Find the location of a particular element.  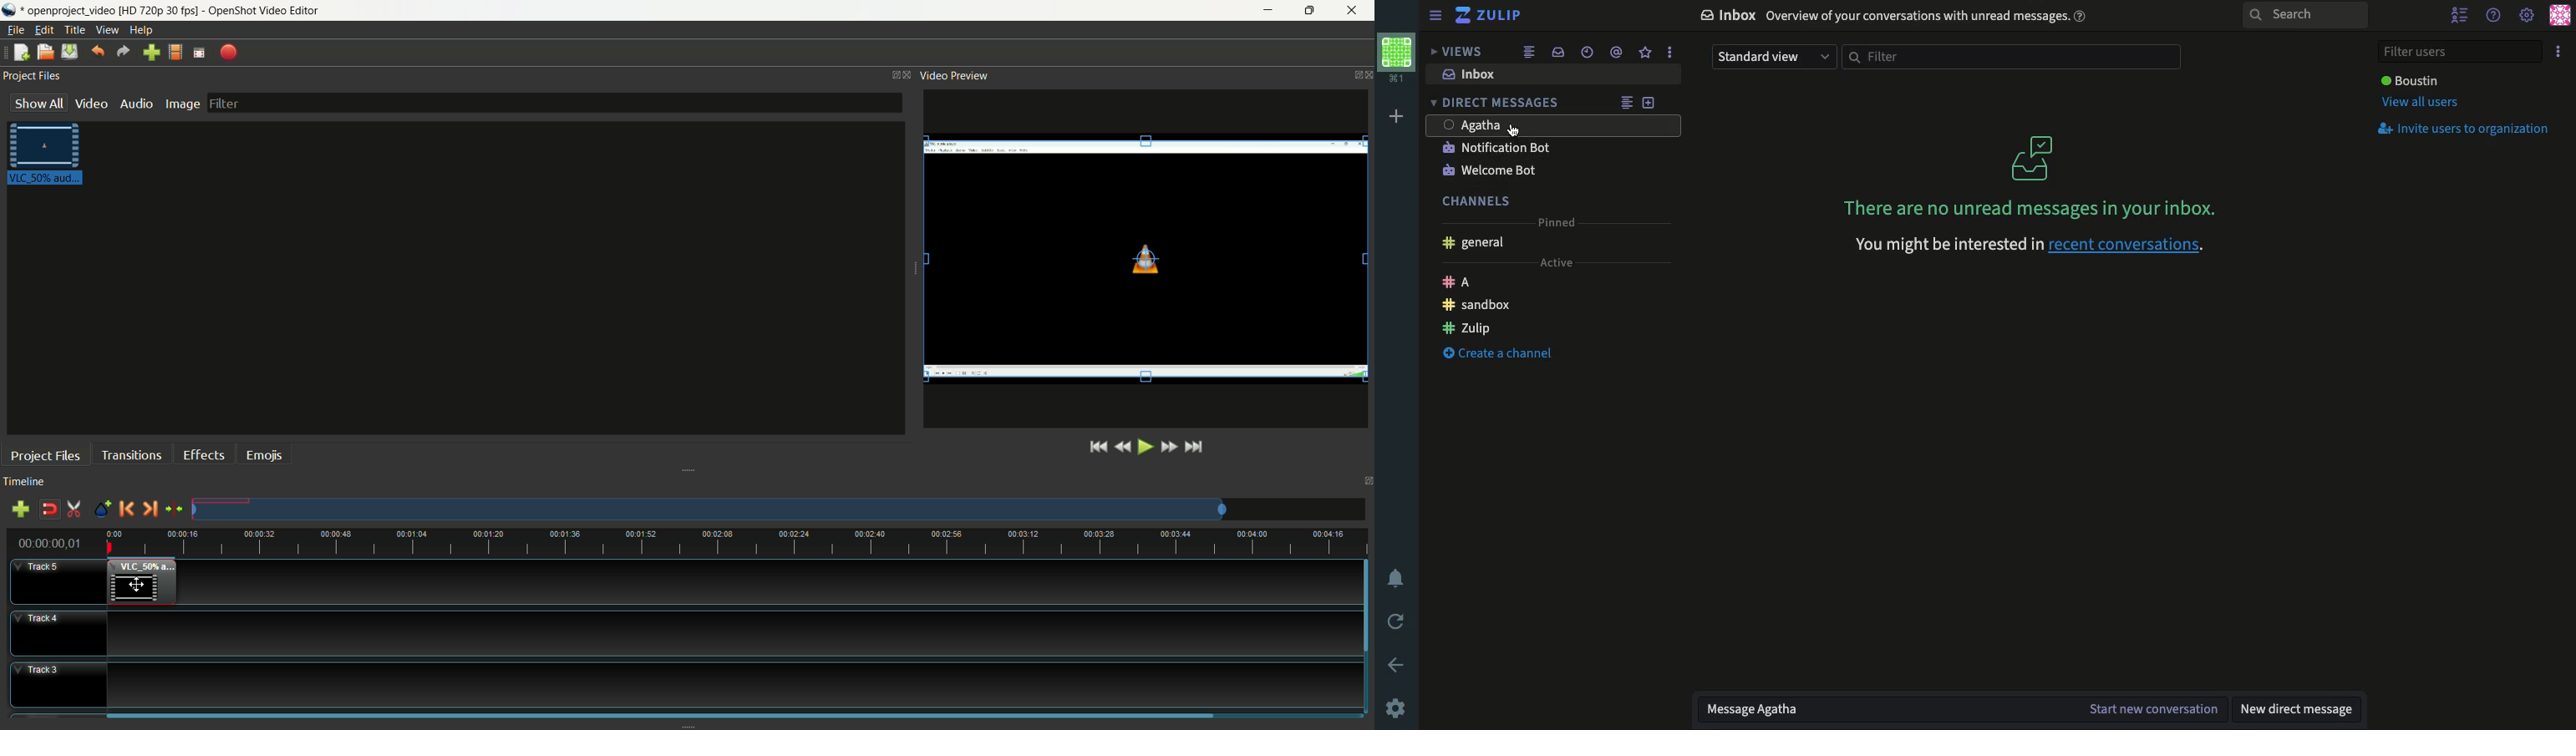

Option is located at coordinates (2558, 51).